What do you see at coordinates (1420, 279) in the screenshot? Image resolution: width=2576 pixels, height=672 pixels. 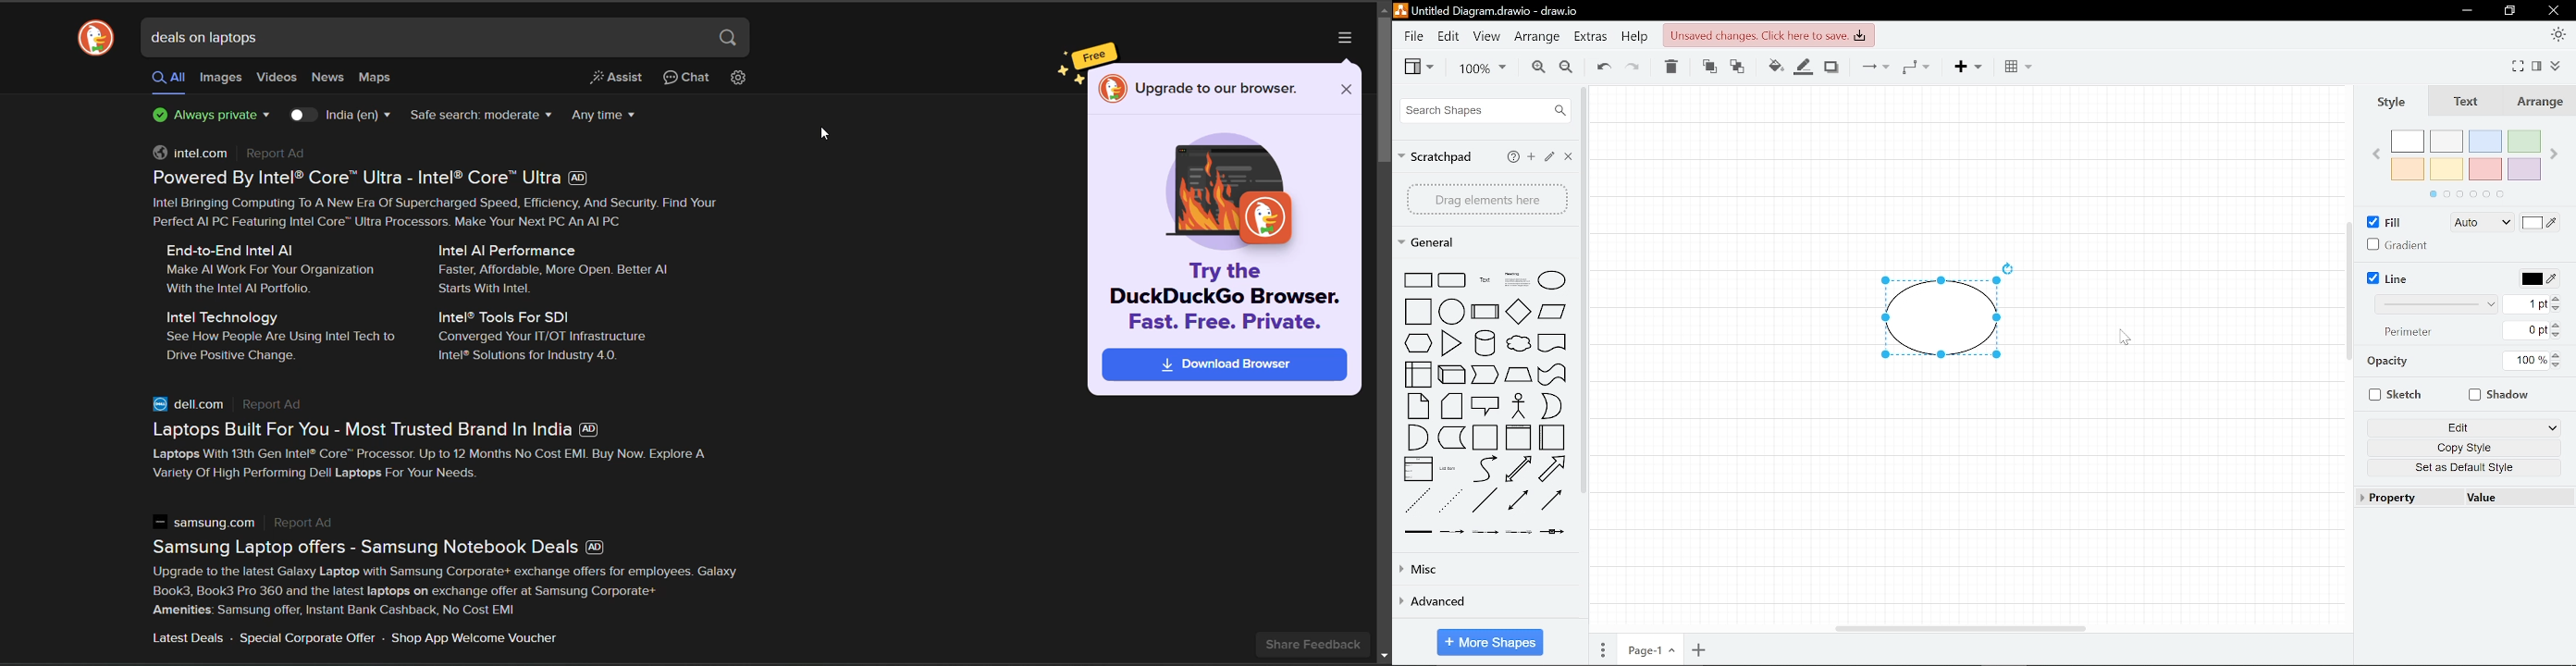 I see `rectangle` at bounding box center [1420, 279].